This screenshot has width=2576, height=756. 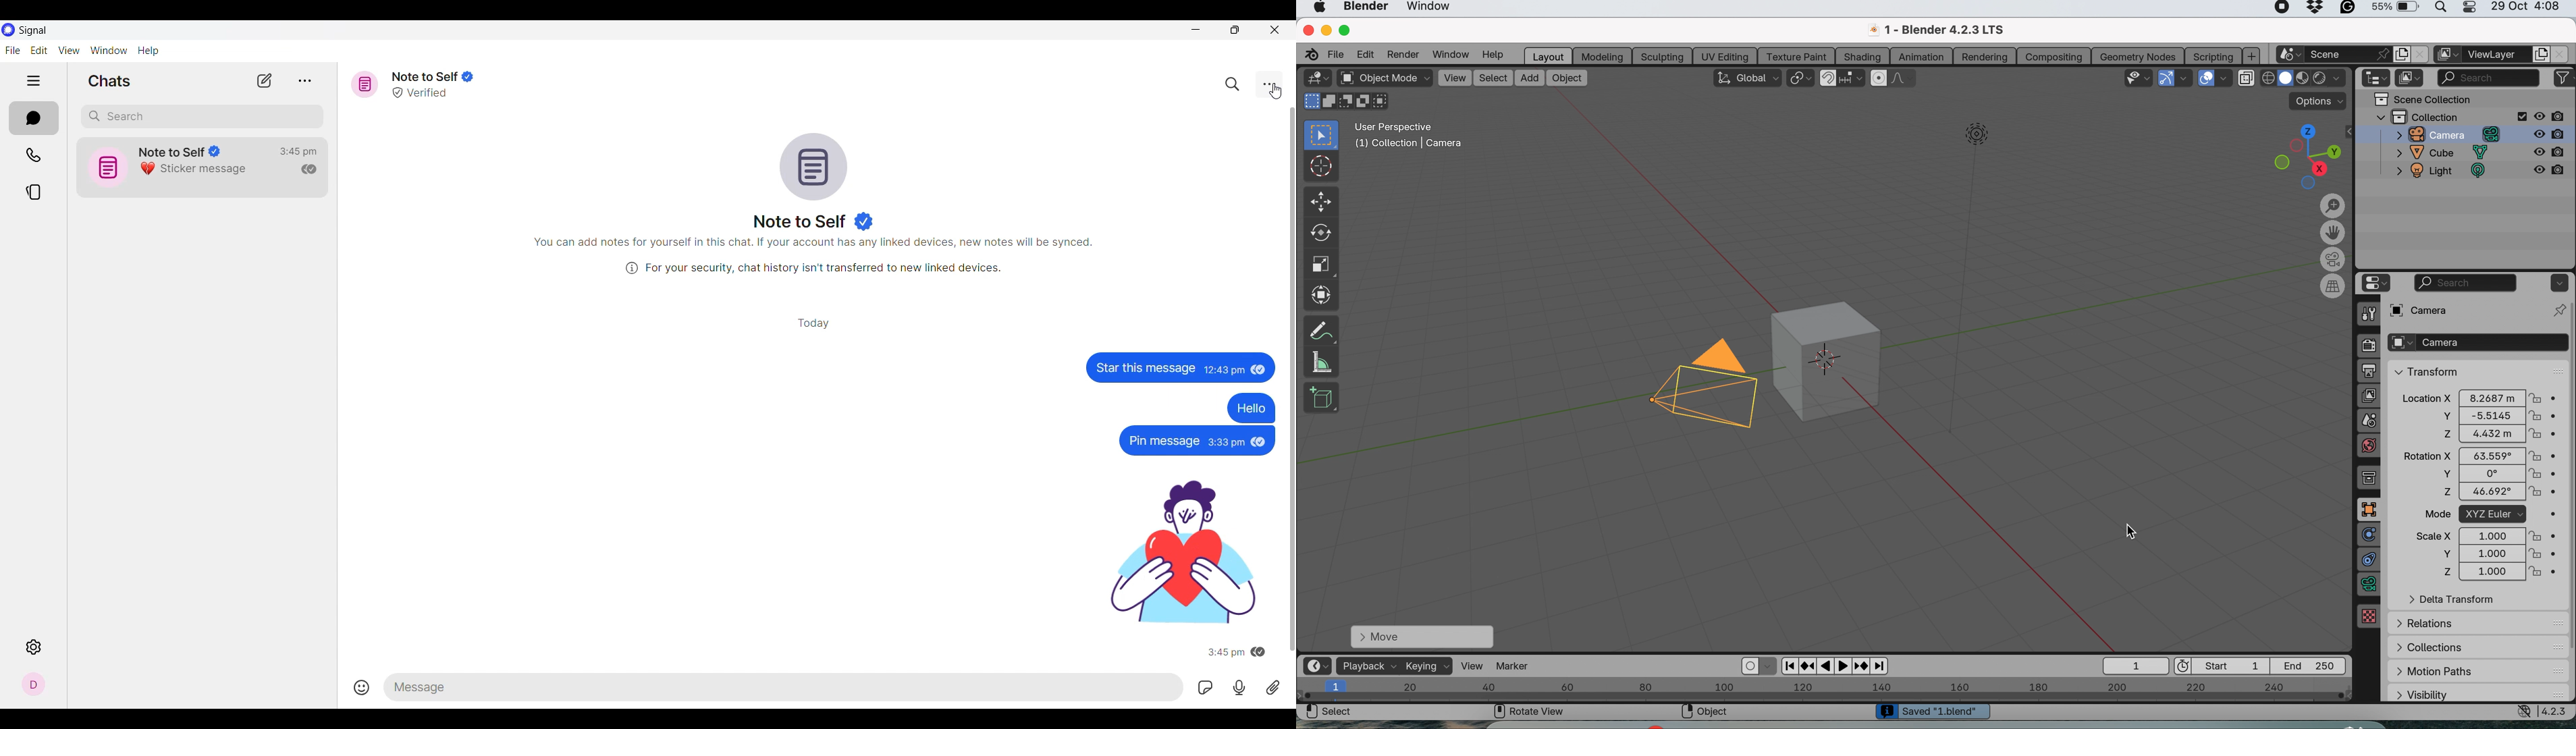 What do you see at coordinates (1233, 84) in the screenshot?
I see `Search chat` at bounding box center [1233, 84].